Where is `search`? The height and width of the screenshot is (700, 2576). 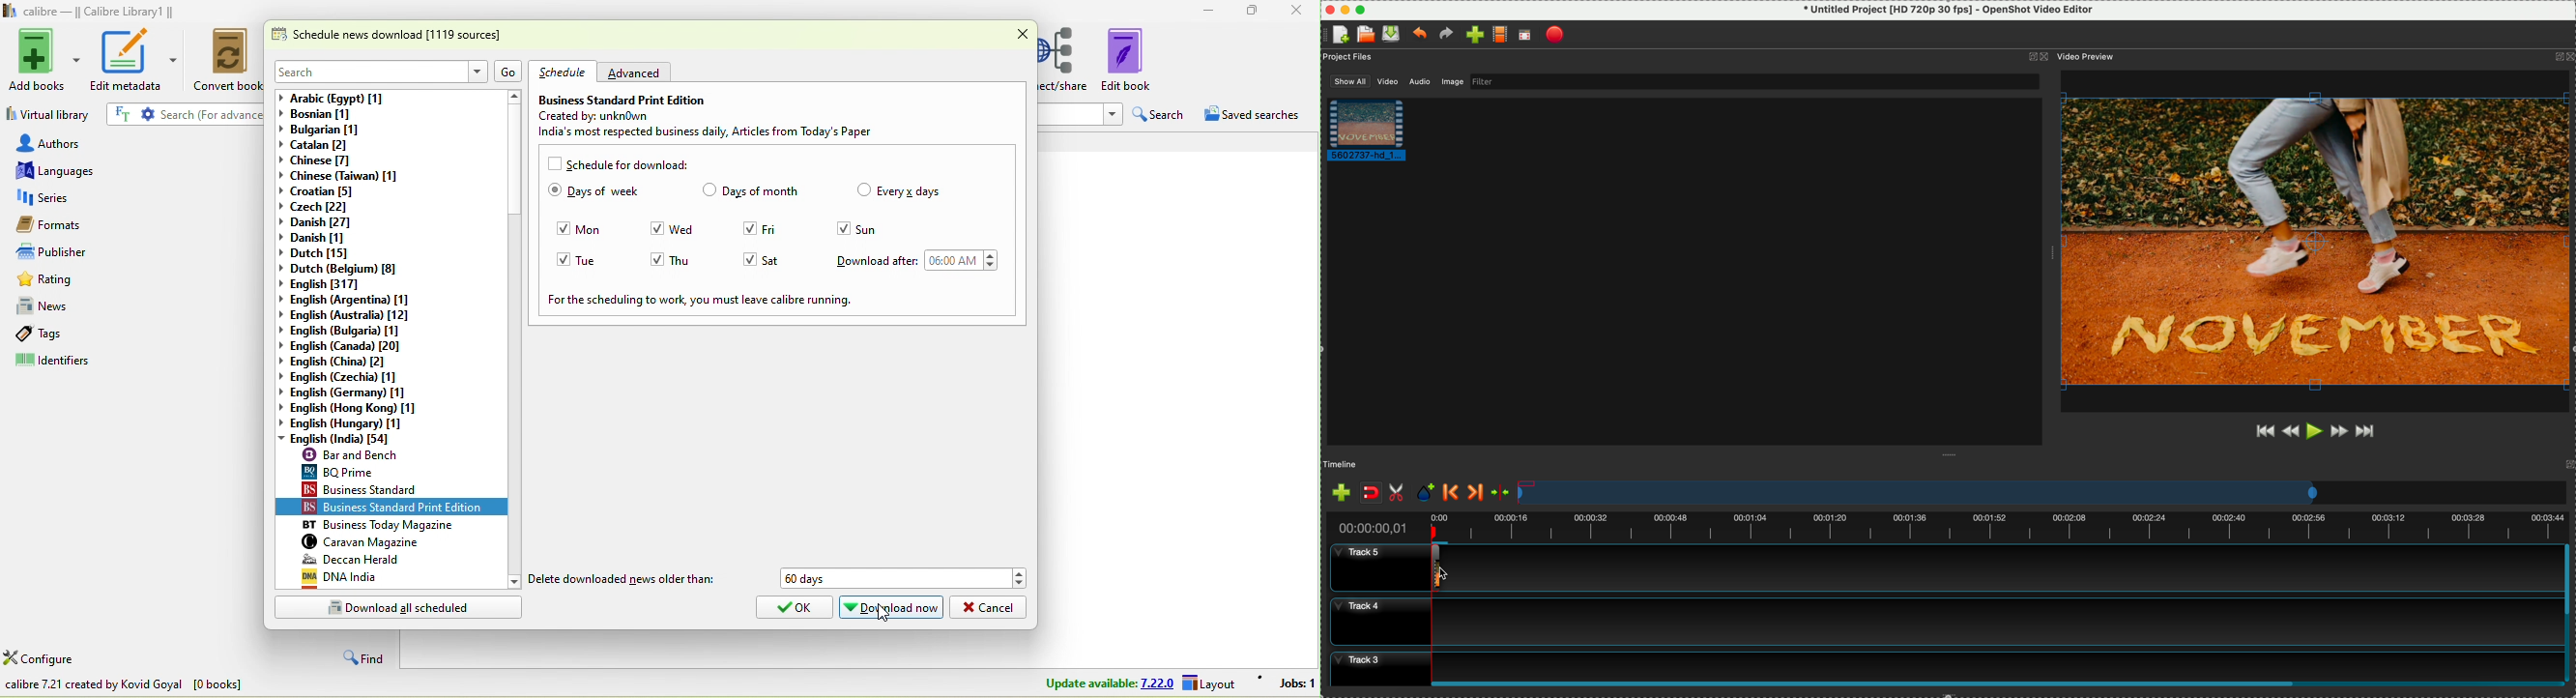 search is located at coordinates (1163, 113).